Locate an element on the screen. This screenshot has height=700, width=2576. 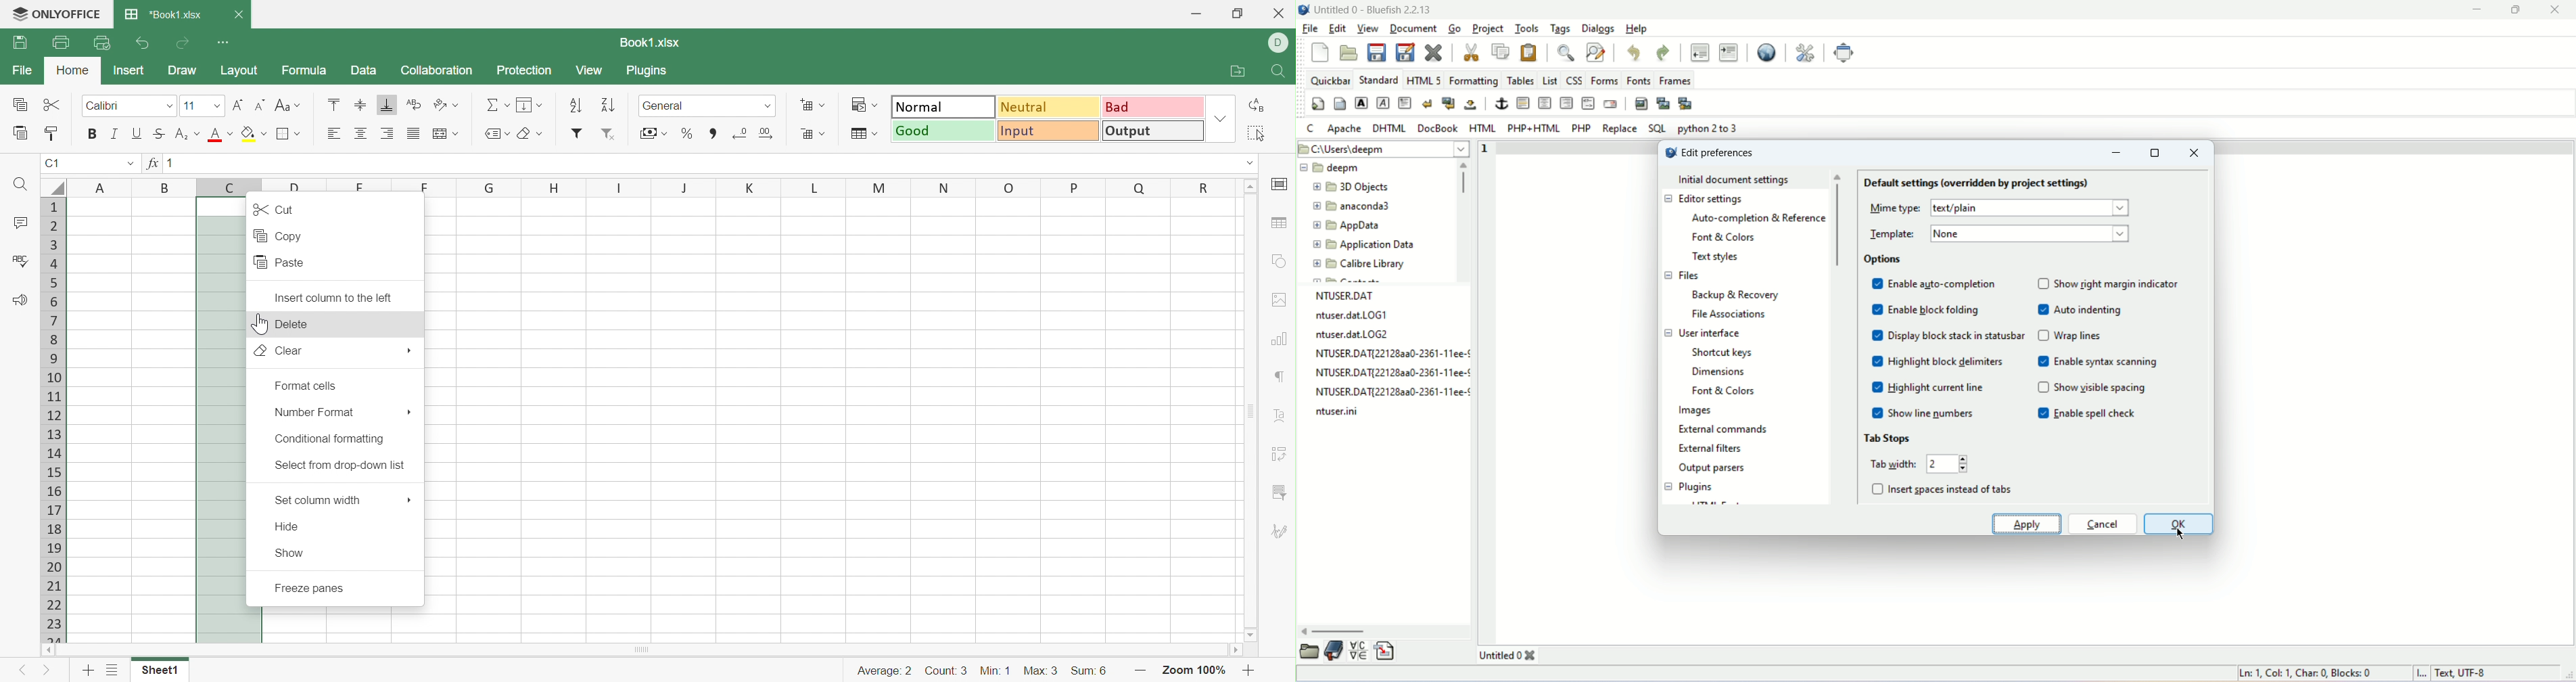
unindent is located at coordinates (1699, 51).